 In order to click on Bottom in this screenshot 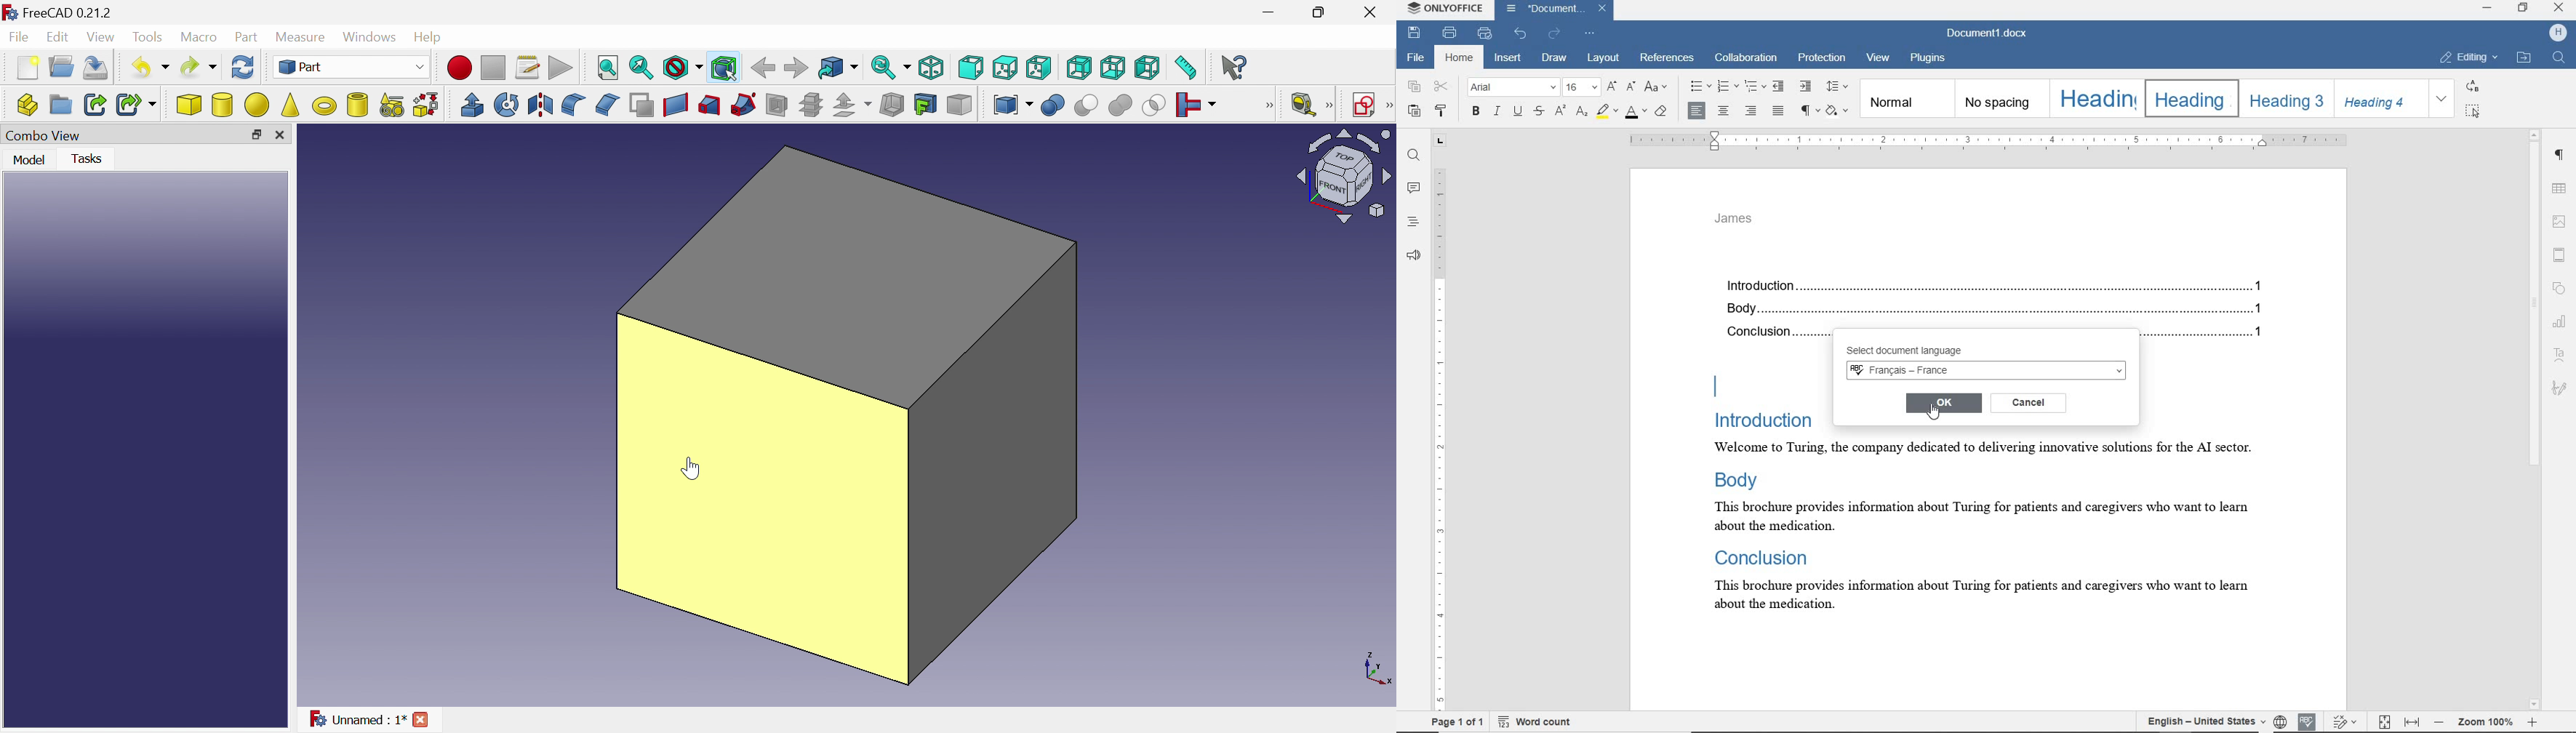, I will do `click(1113, 68)`.